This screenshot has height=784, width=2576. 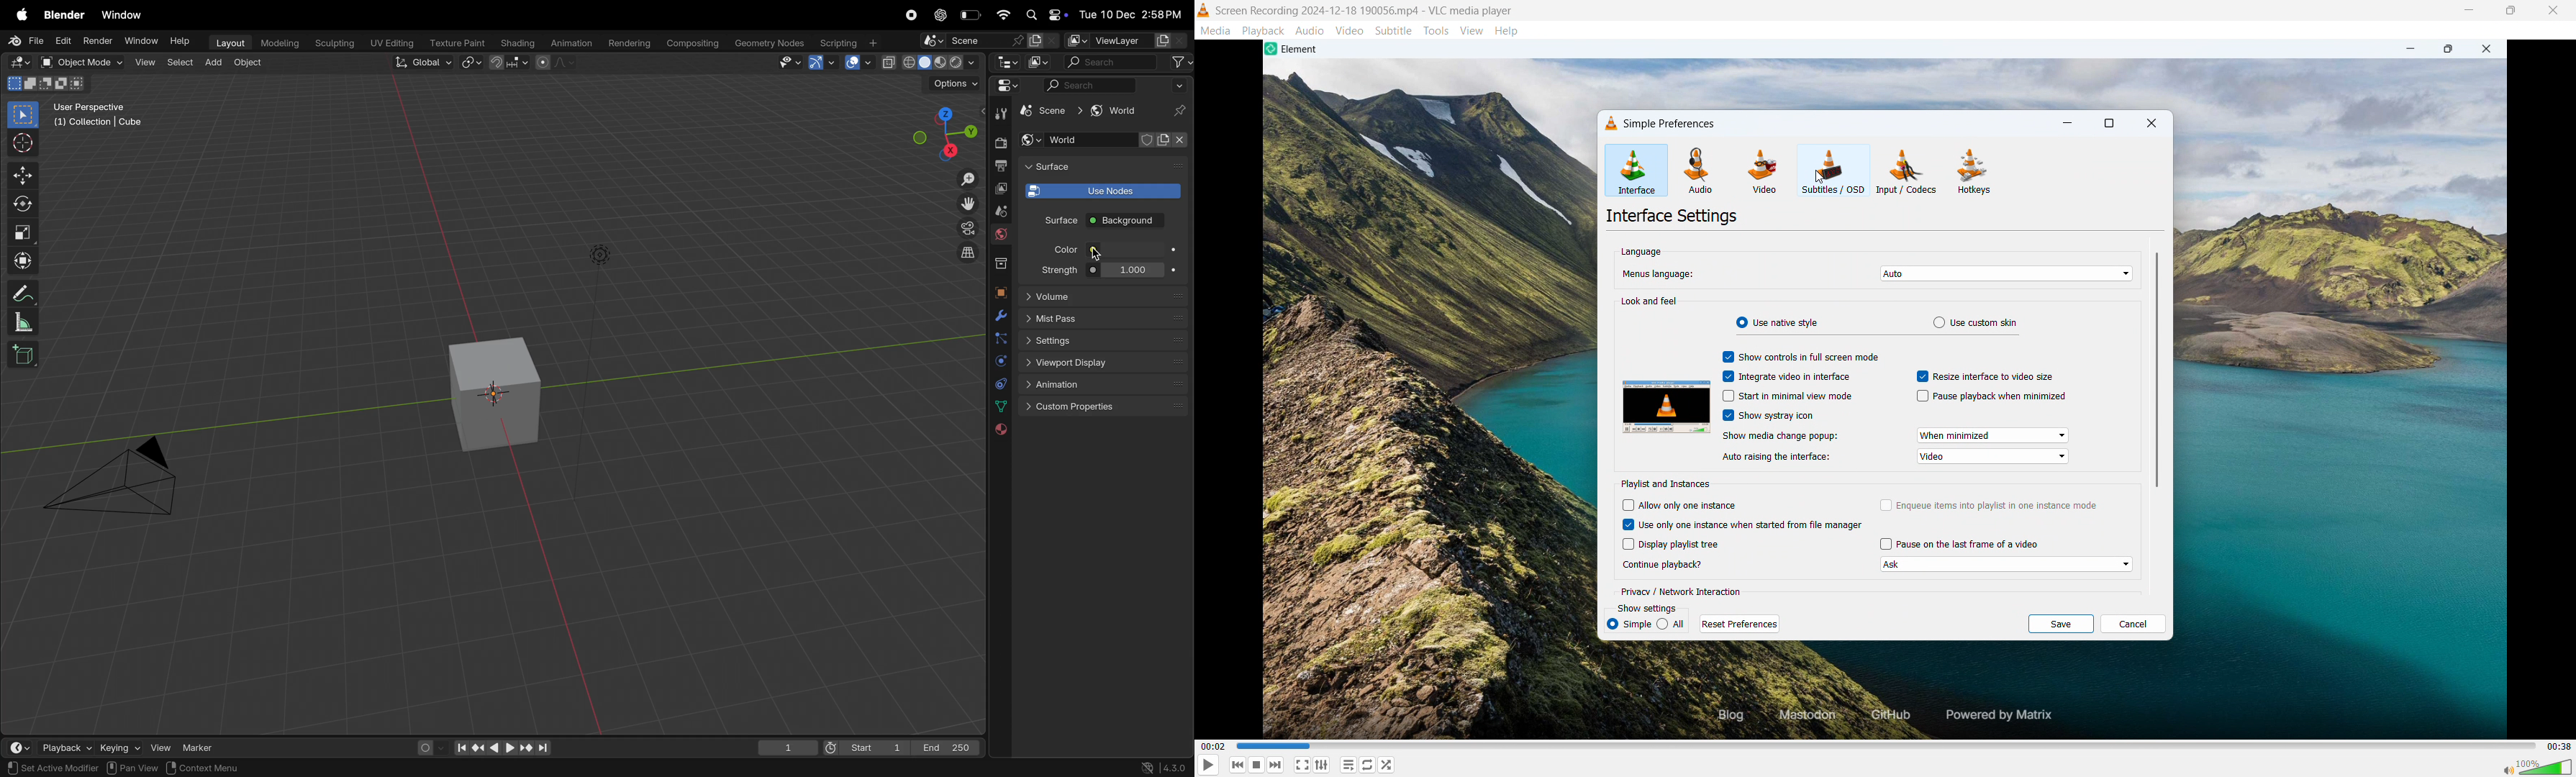 I want to click on random , so click(x=1387, y=765).